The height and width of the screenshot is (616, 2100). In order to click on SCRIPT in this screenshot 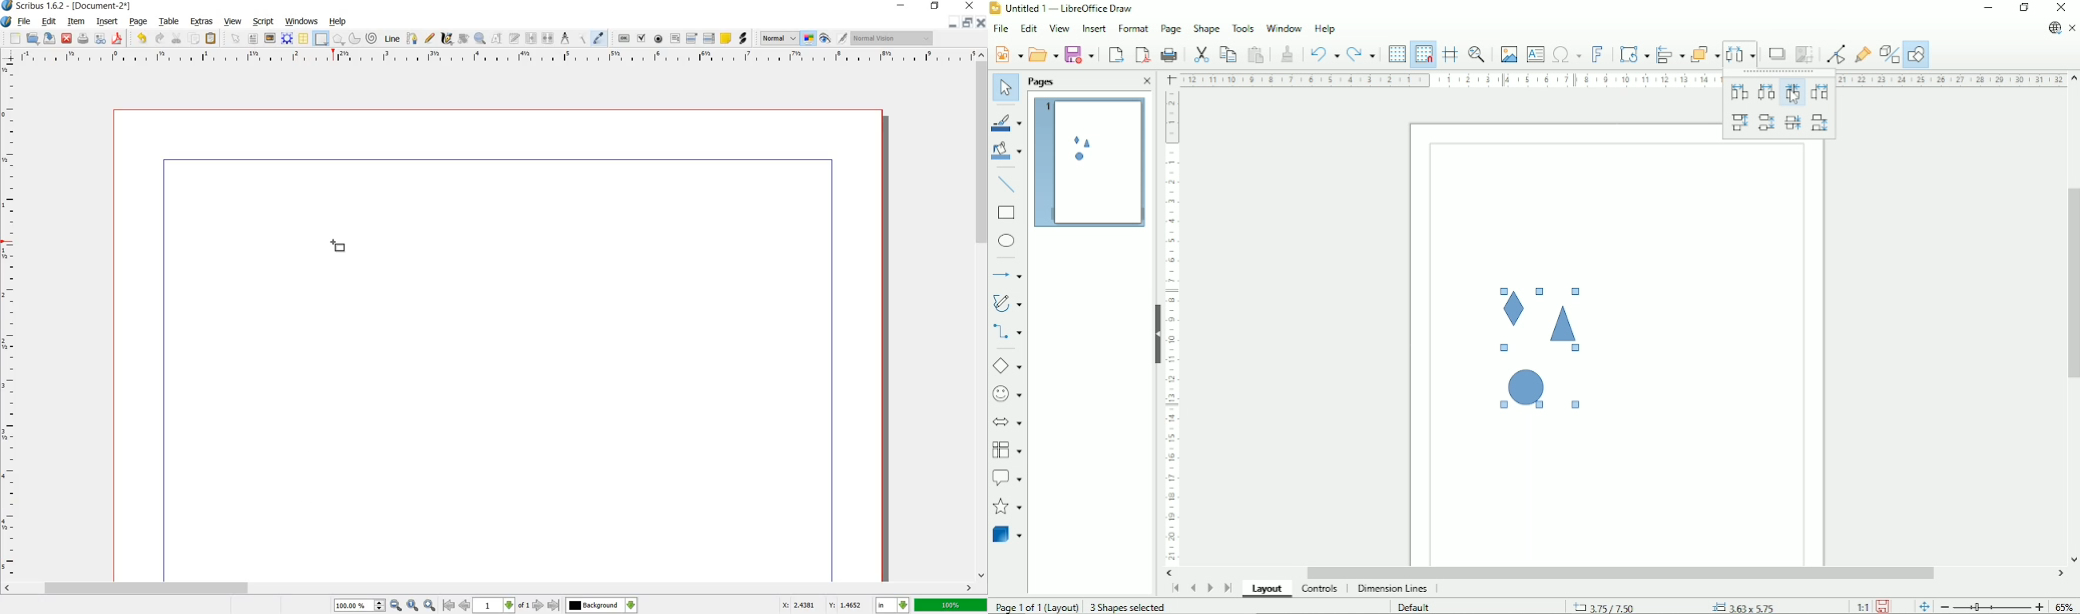, I will do `click(262, 22)`.